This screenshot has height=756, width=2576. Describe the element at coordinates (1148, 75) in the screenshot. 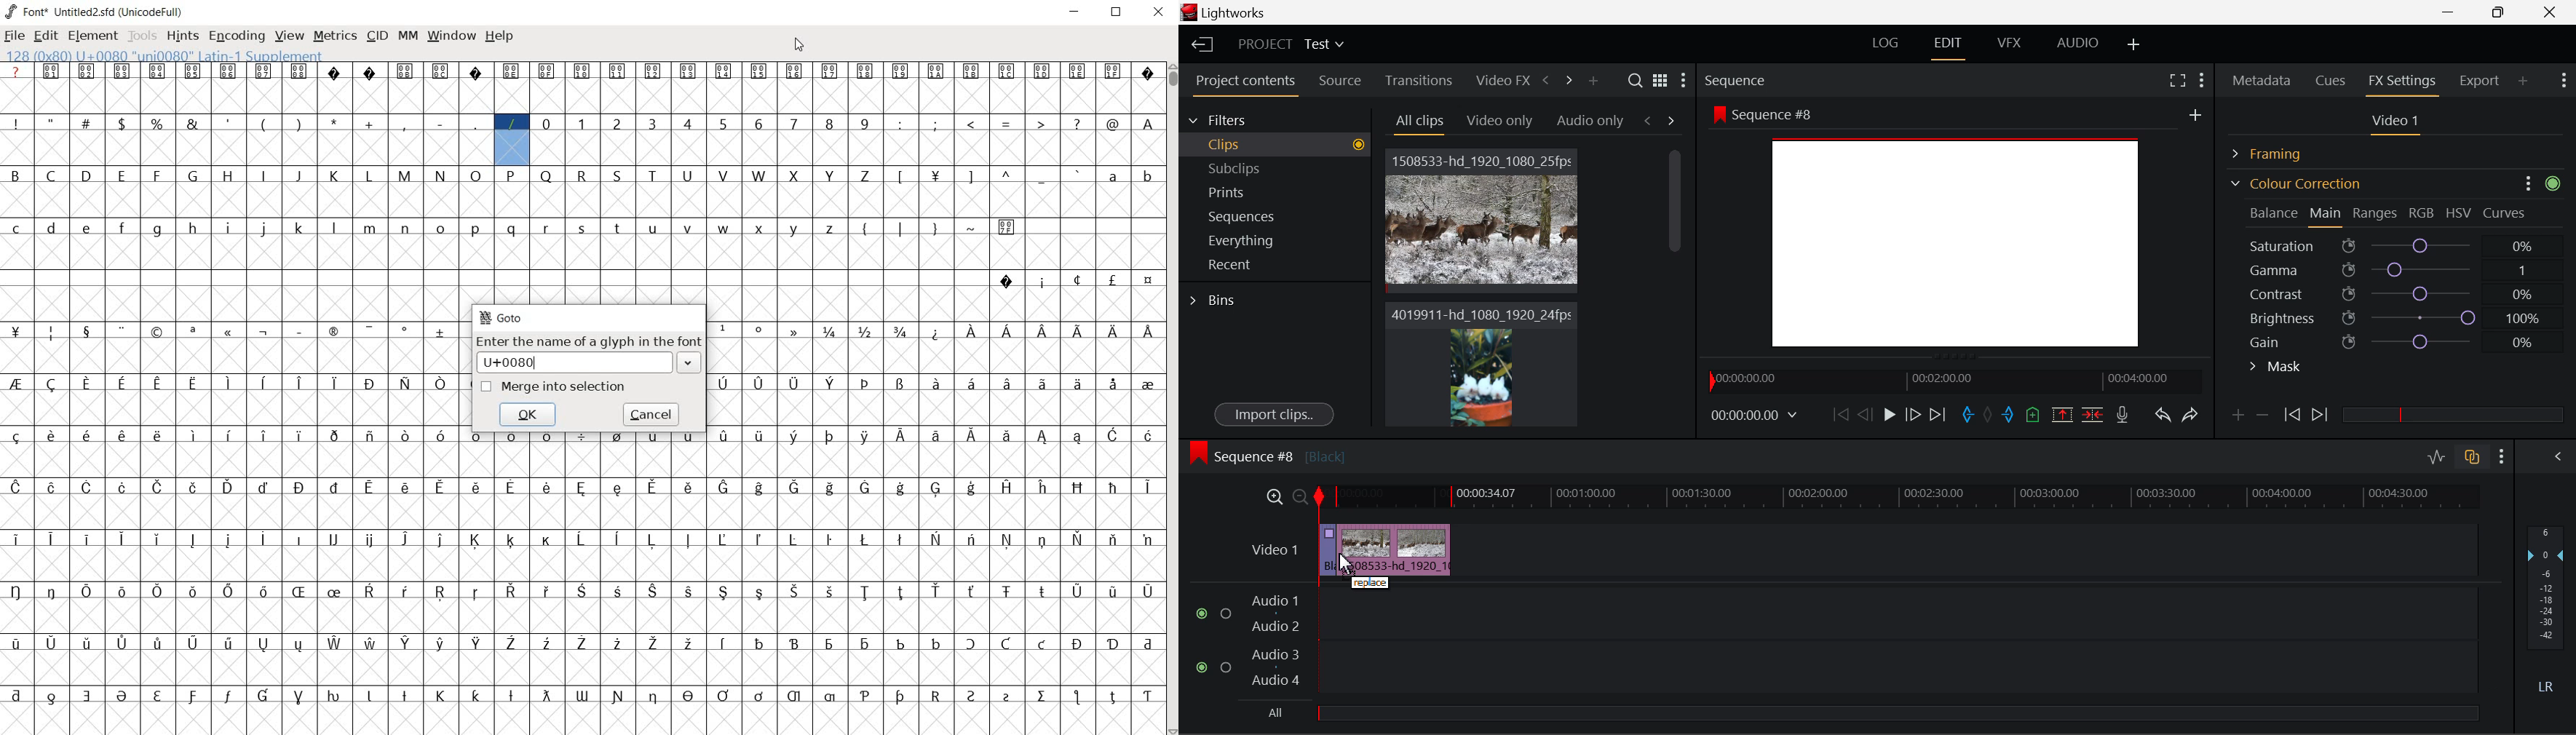

I see `glyph` at that location.